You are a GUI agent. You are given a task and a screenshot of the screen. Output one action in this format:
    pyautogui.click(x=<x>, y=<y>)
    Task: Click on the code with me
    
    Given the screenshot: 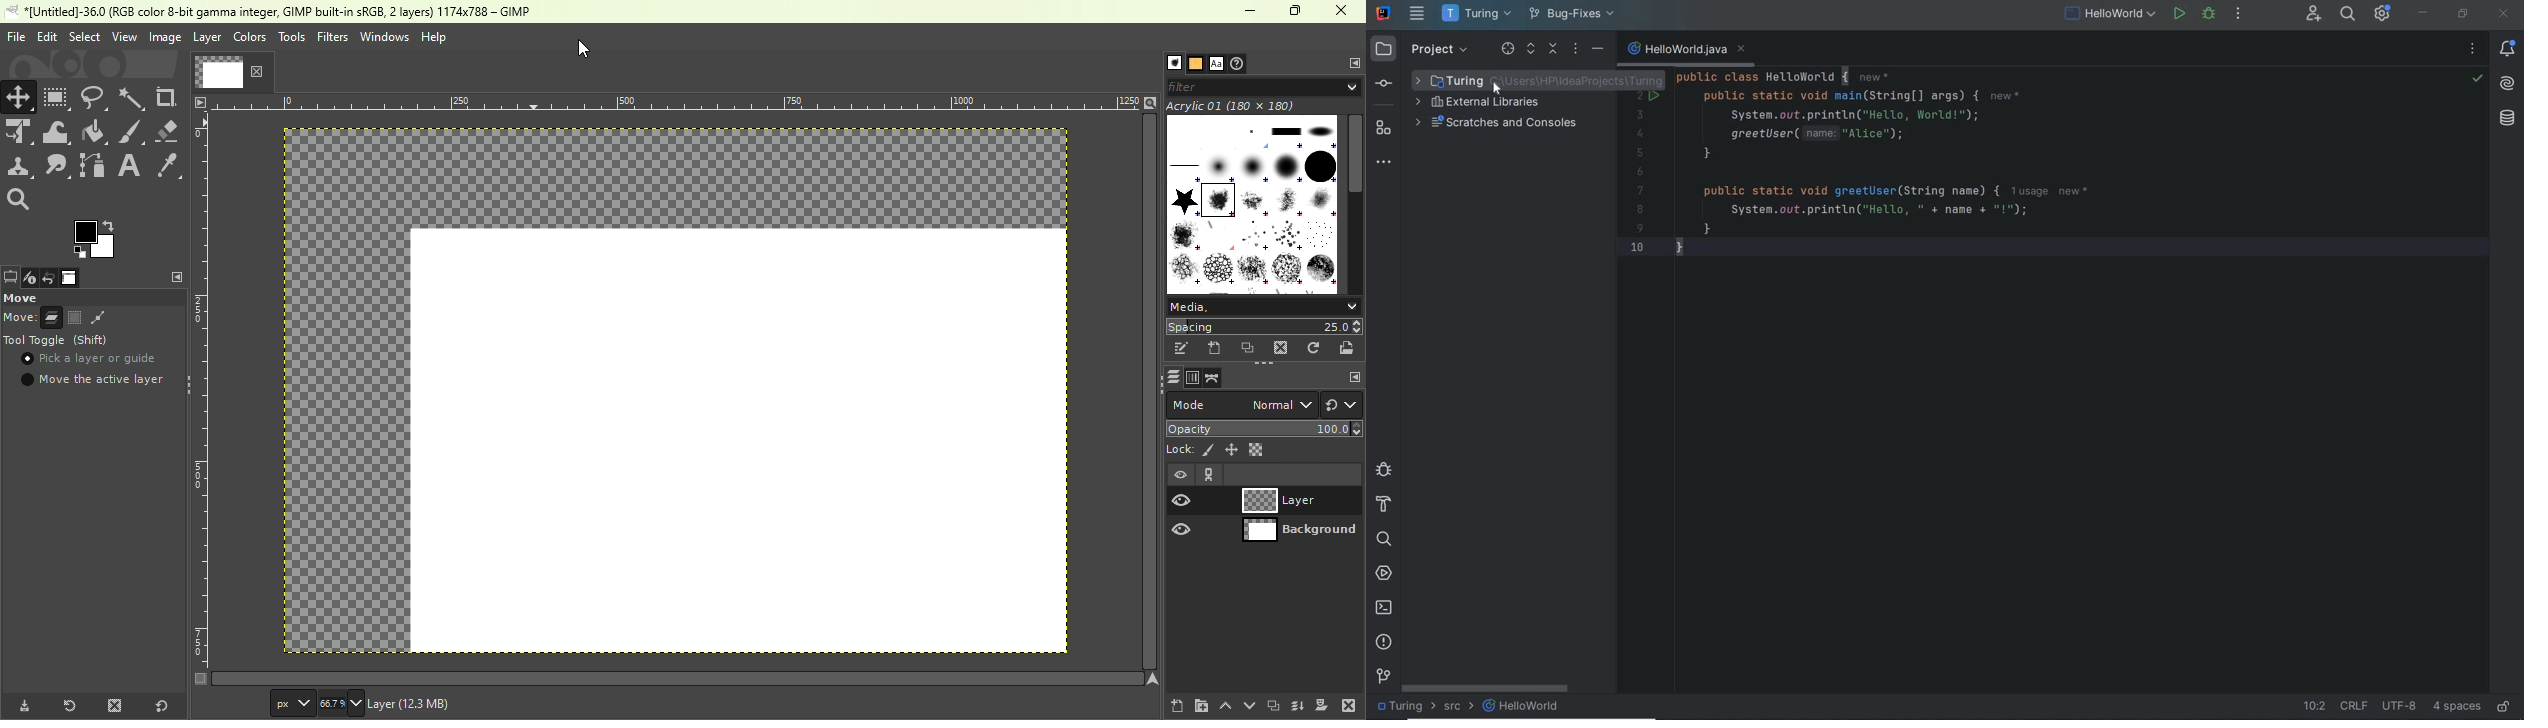 What is the action you would take?
    pyautogui.click(x=2316, y=15)
    